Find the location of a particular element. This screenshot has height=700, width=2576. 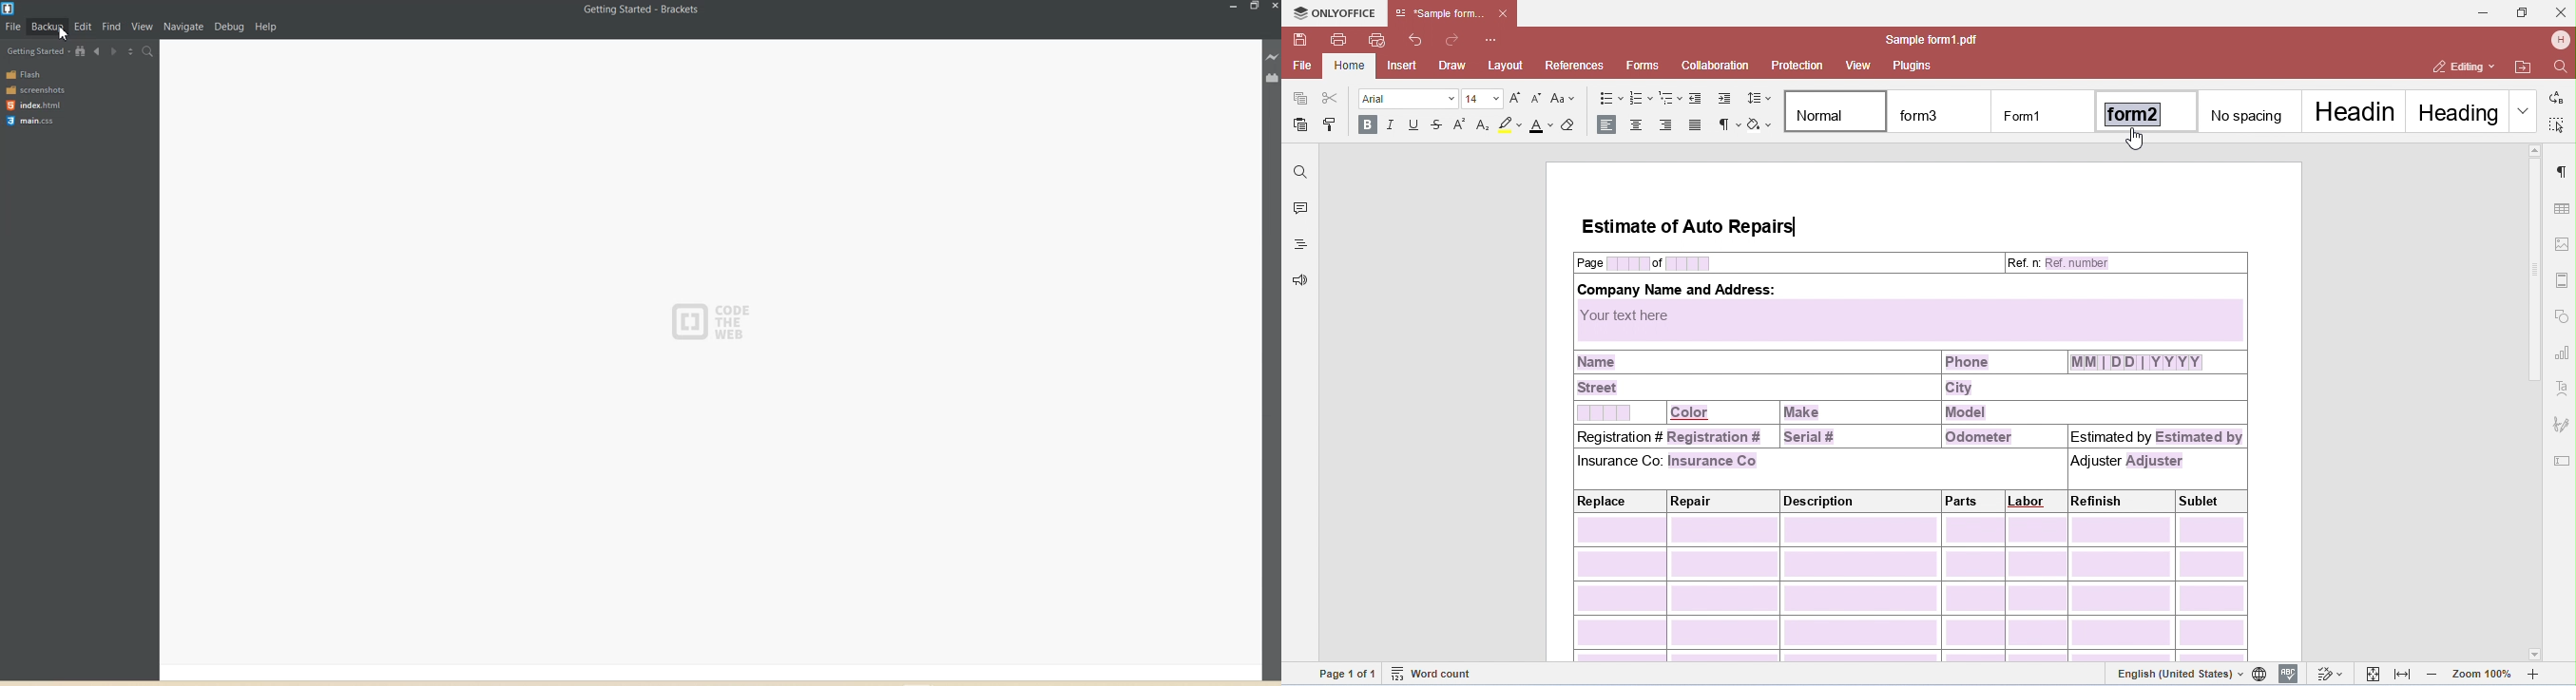

Maximize is located at coordinates (1254, 7).